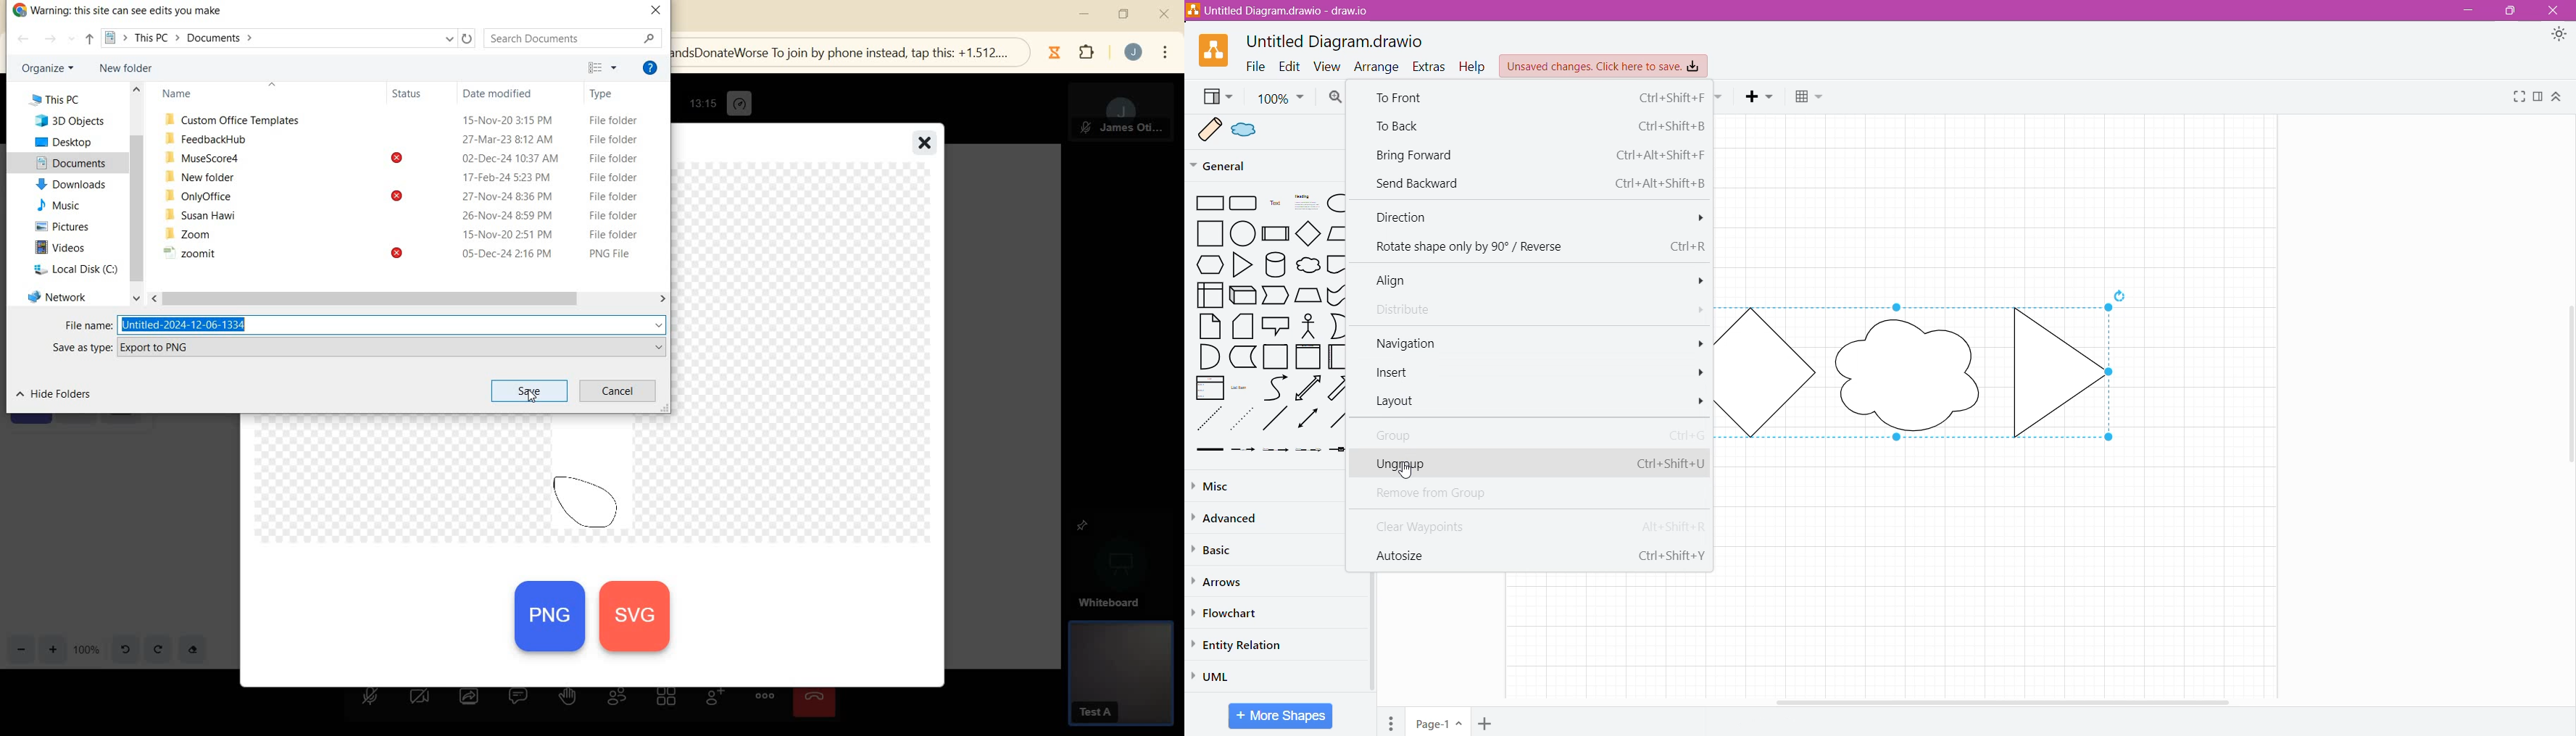  What do you see at coordinates (47, 69) in the screenshot?
I see `ORGANIZE` at bounding box center [47, 69].